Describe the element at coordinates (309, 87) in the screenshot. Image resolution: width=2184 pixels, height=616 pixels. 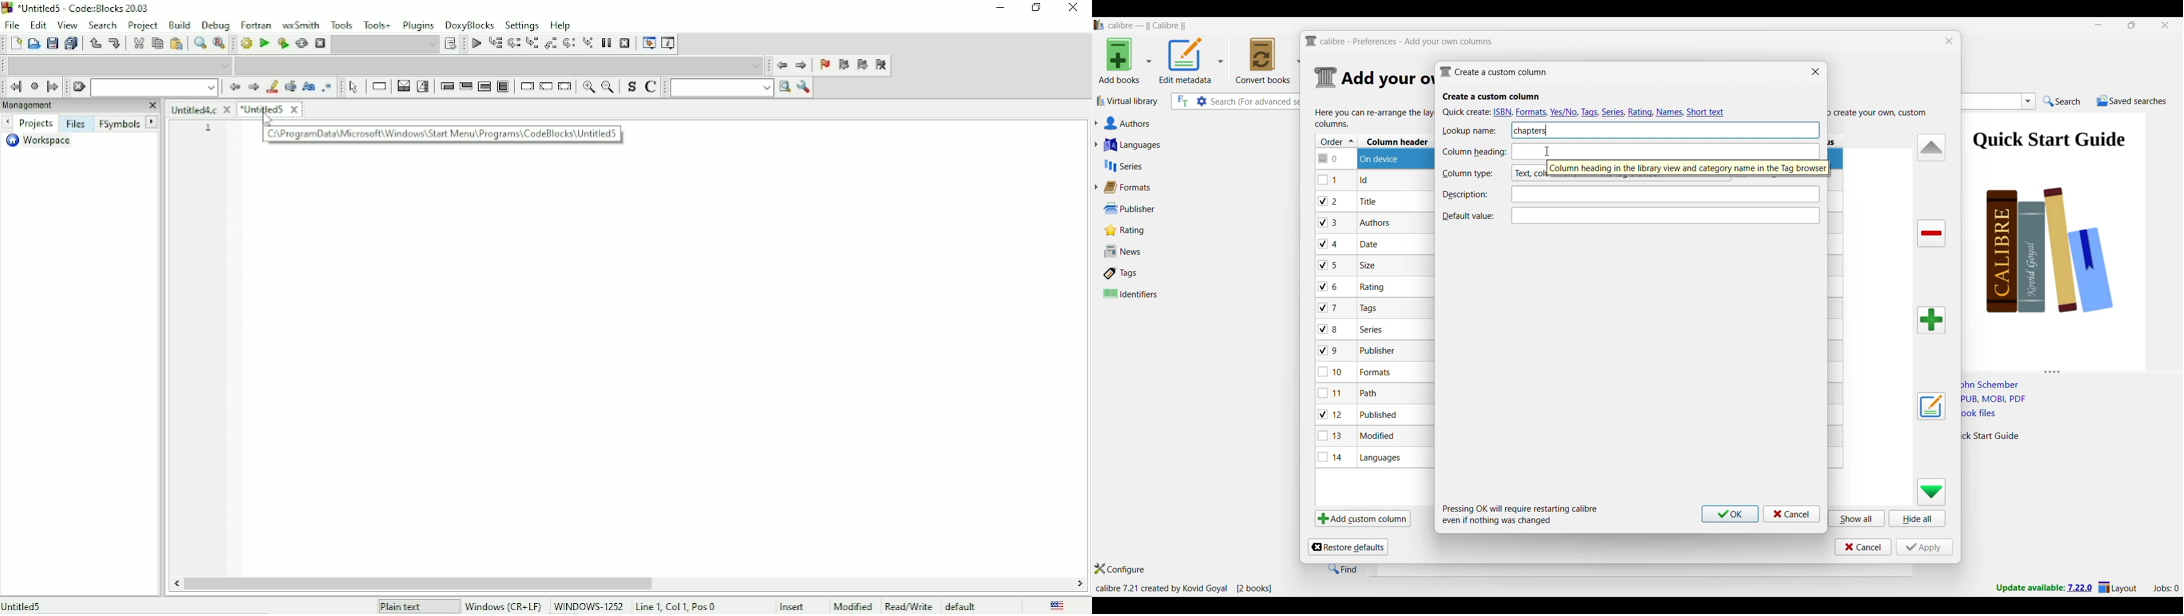
I see `Match case` at that location.